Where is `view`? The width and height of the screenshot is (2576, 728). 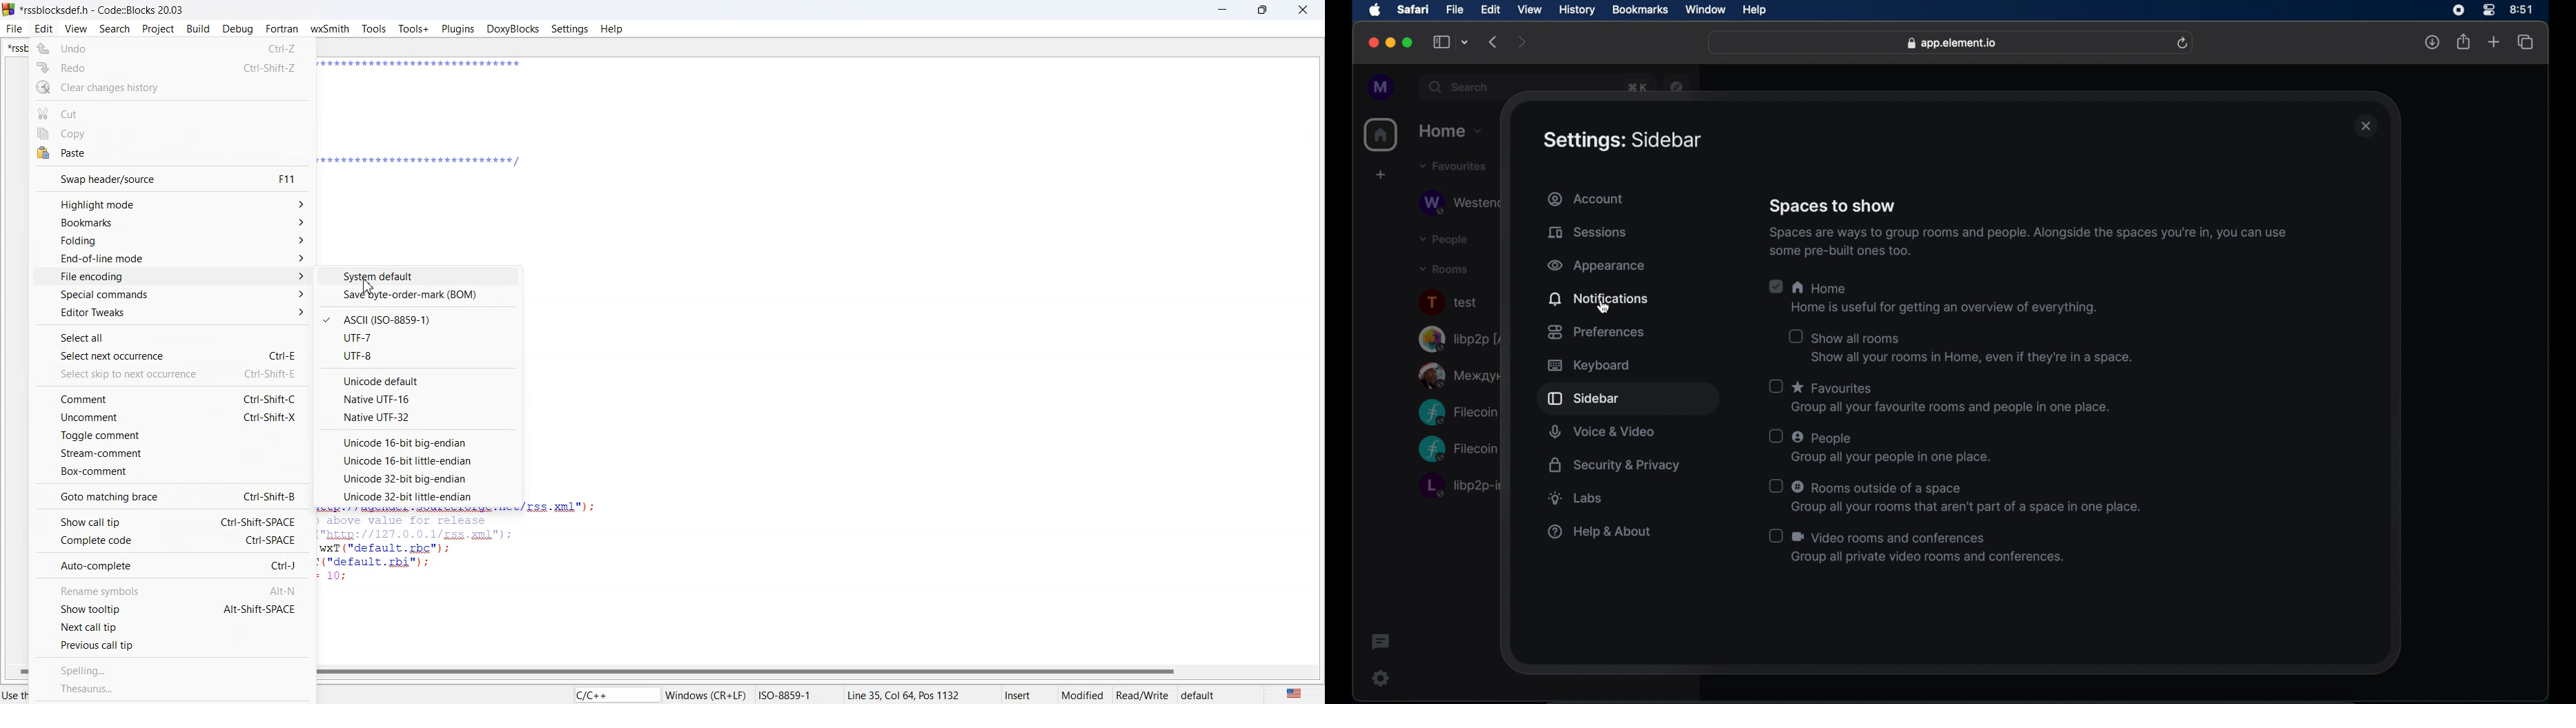 view is located at coordinates (1530, 10).